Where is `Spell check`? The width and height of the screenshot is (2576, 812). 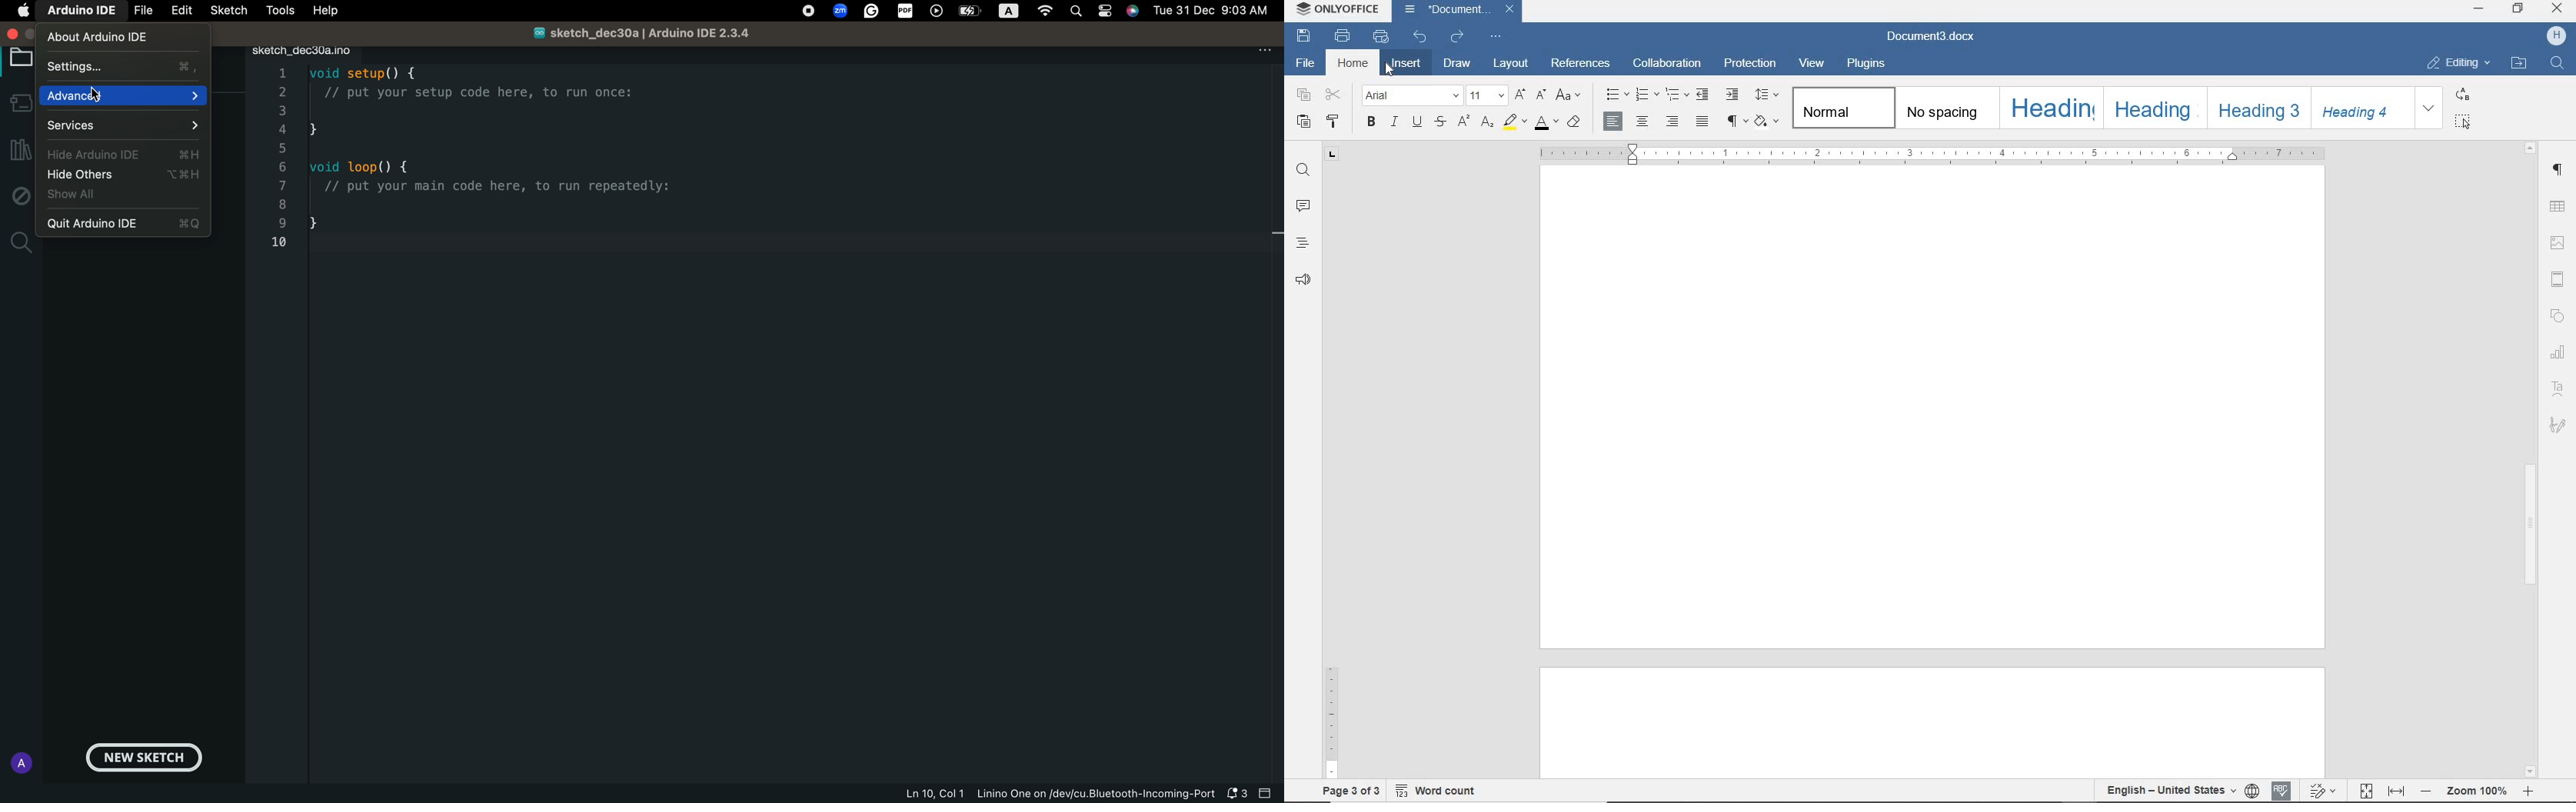
Spell check is located at coordinates (2282, 788).